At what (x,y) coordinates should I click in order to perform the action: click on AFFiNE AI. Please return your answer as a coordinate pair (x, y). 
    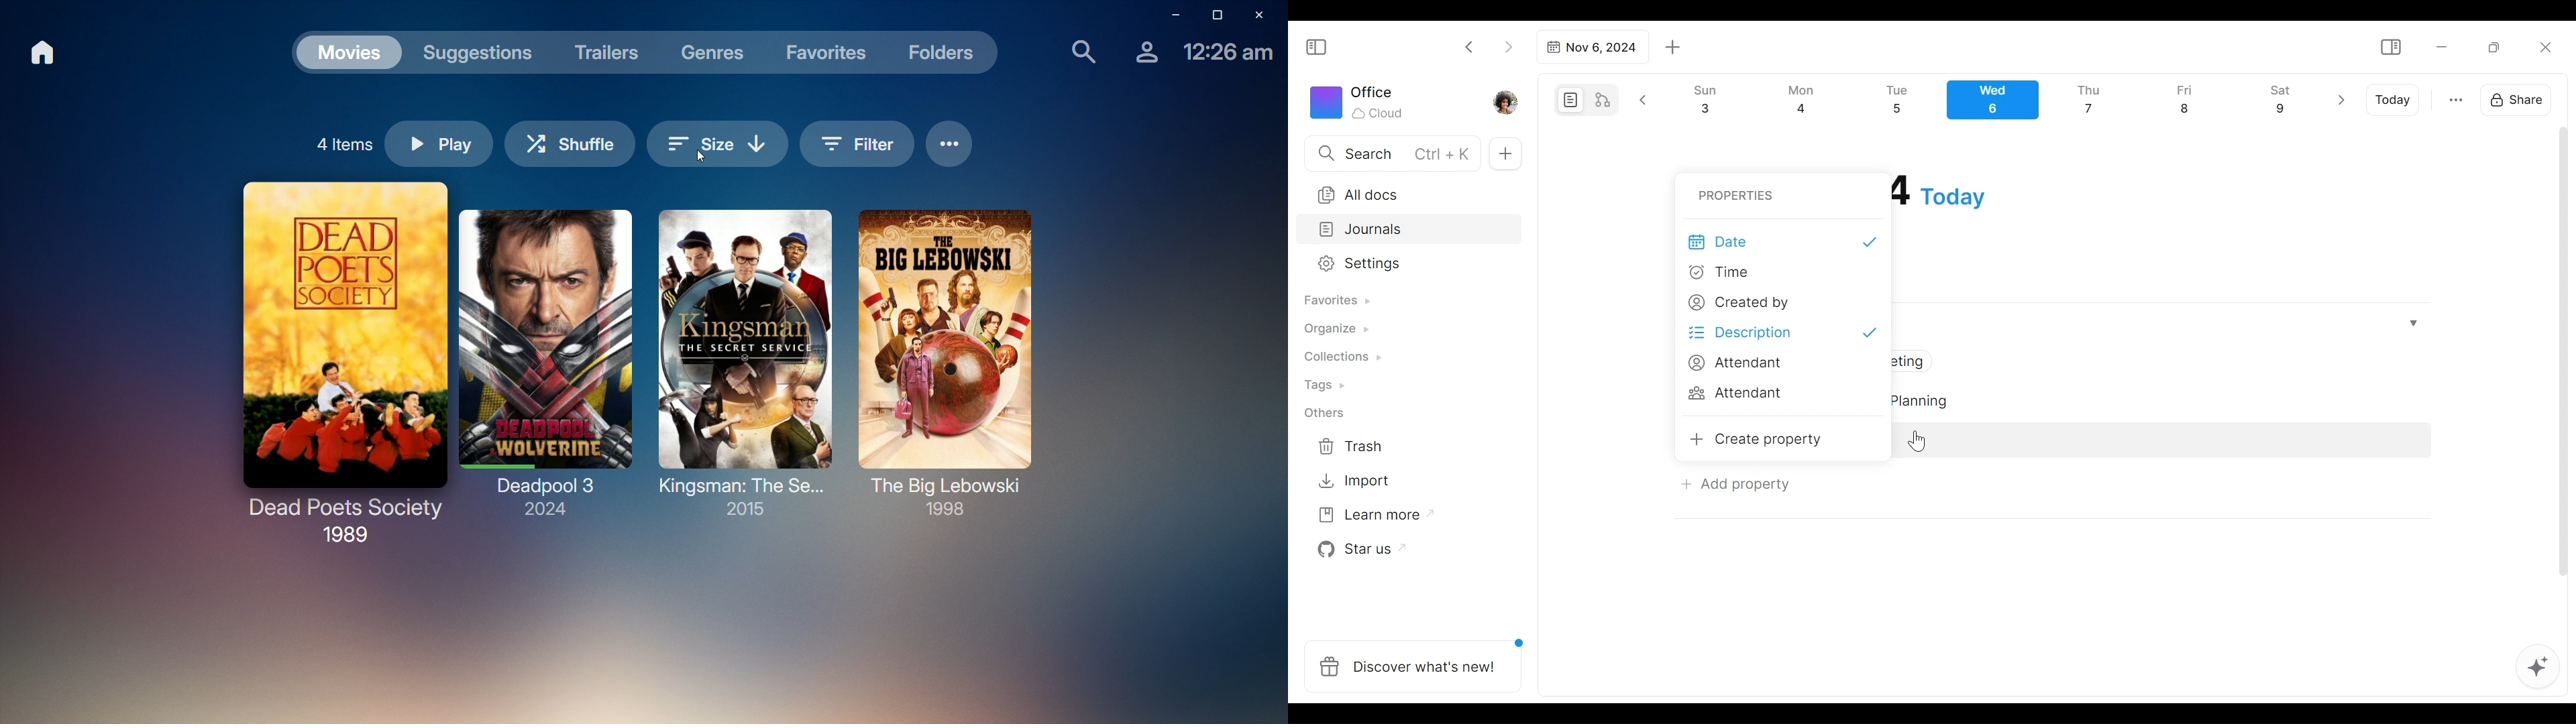
    Looking at the image, I should click on (2538, 668).